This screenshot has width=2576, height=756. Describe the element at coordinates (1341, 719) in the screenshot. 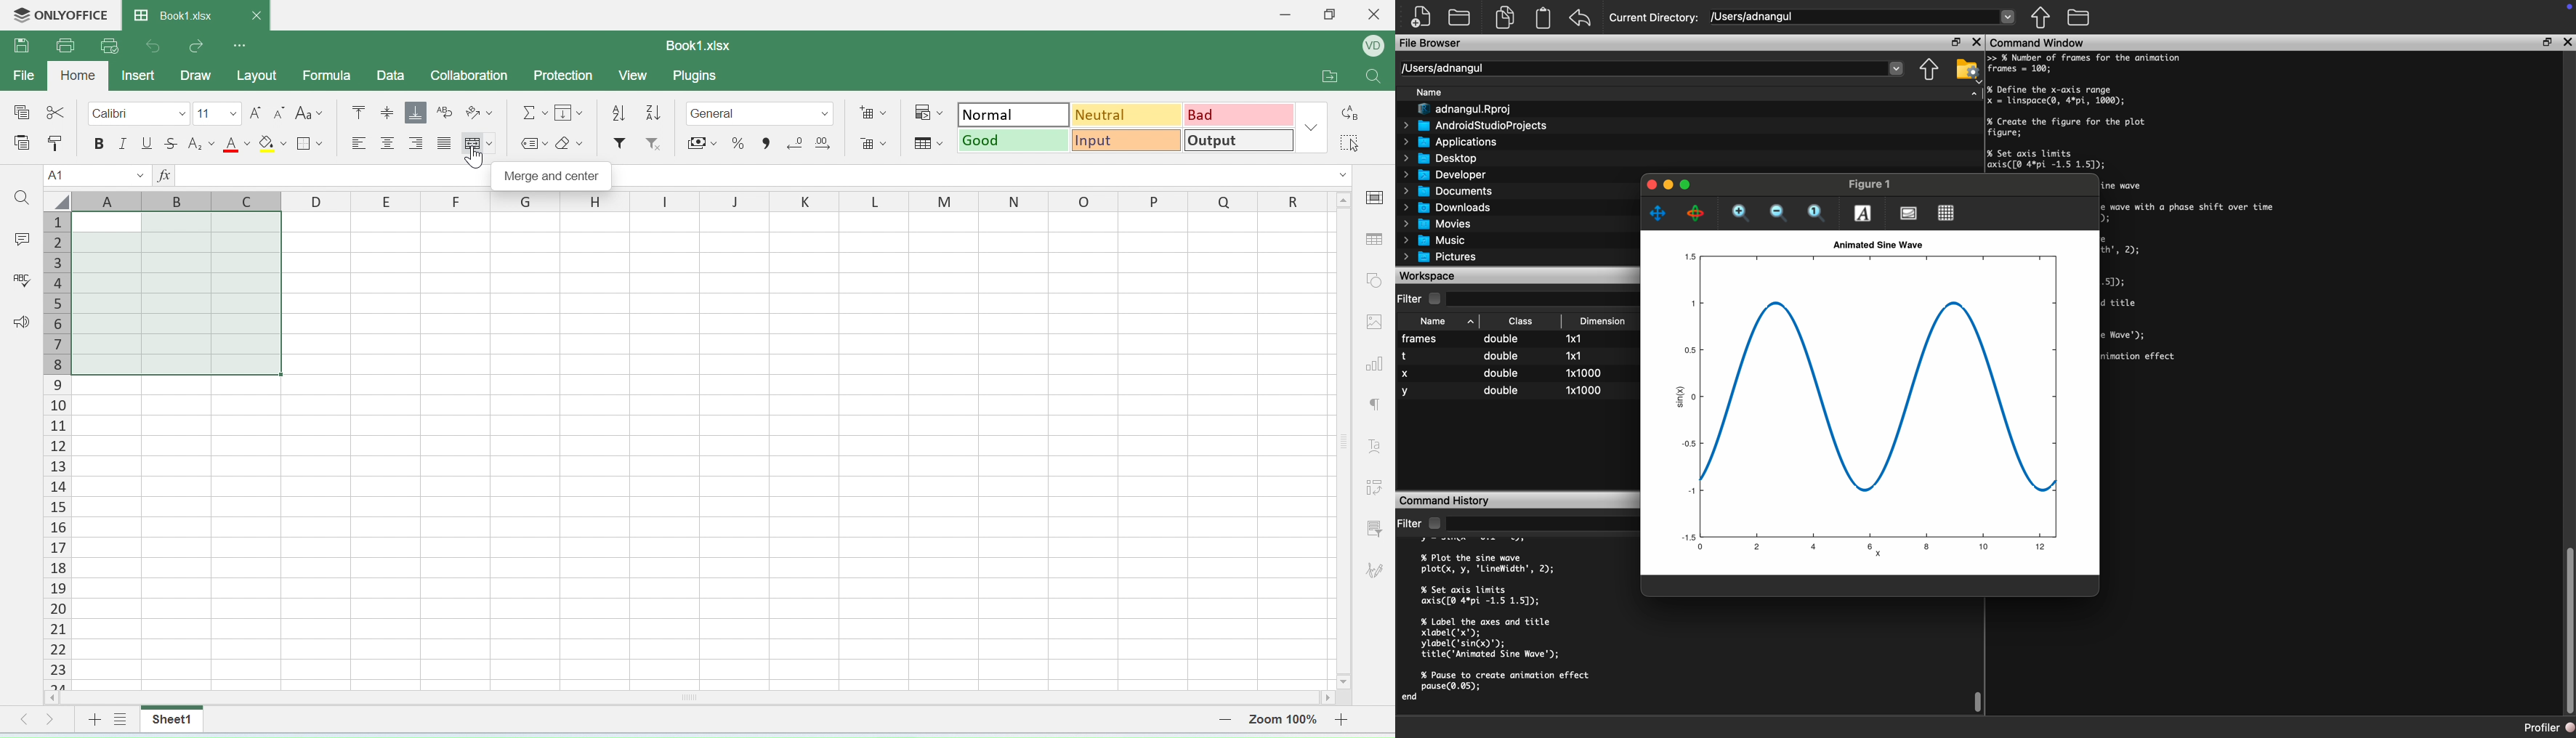

I see `zoom in` at that location.